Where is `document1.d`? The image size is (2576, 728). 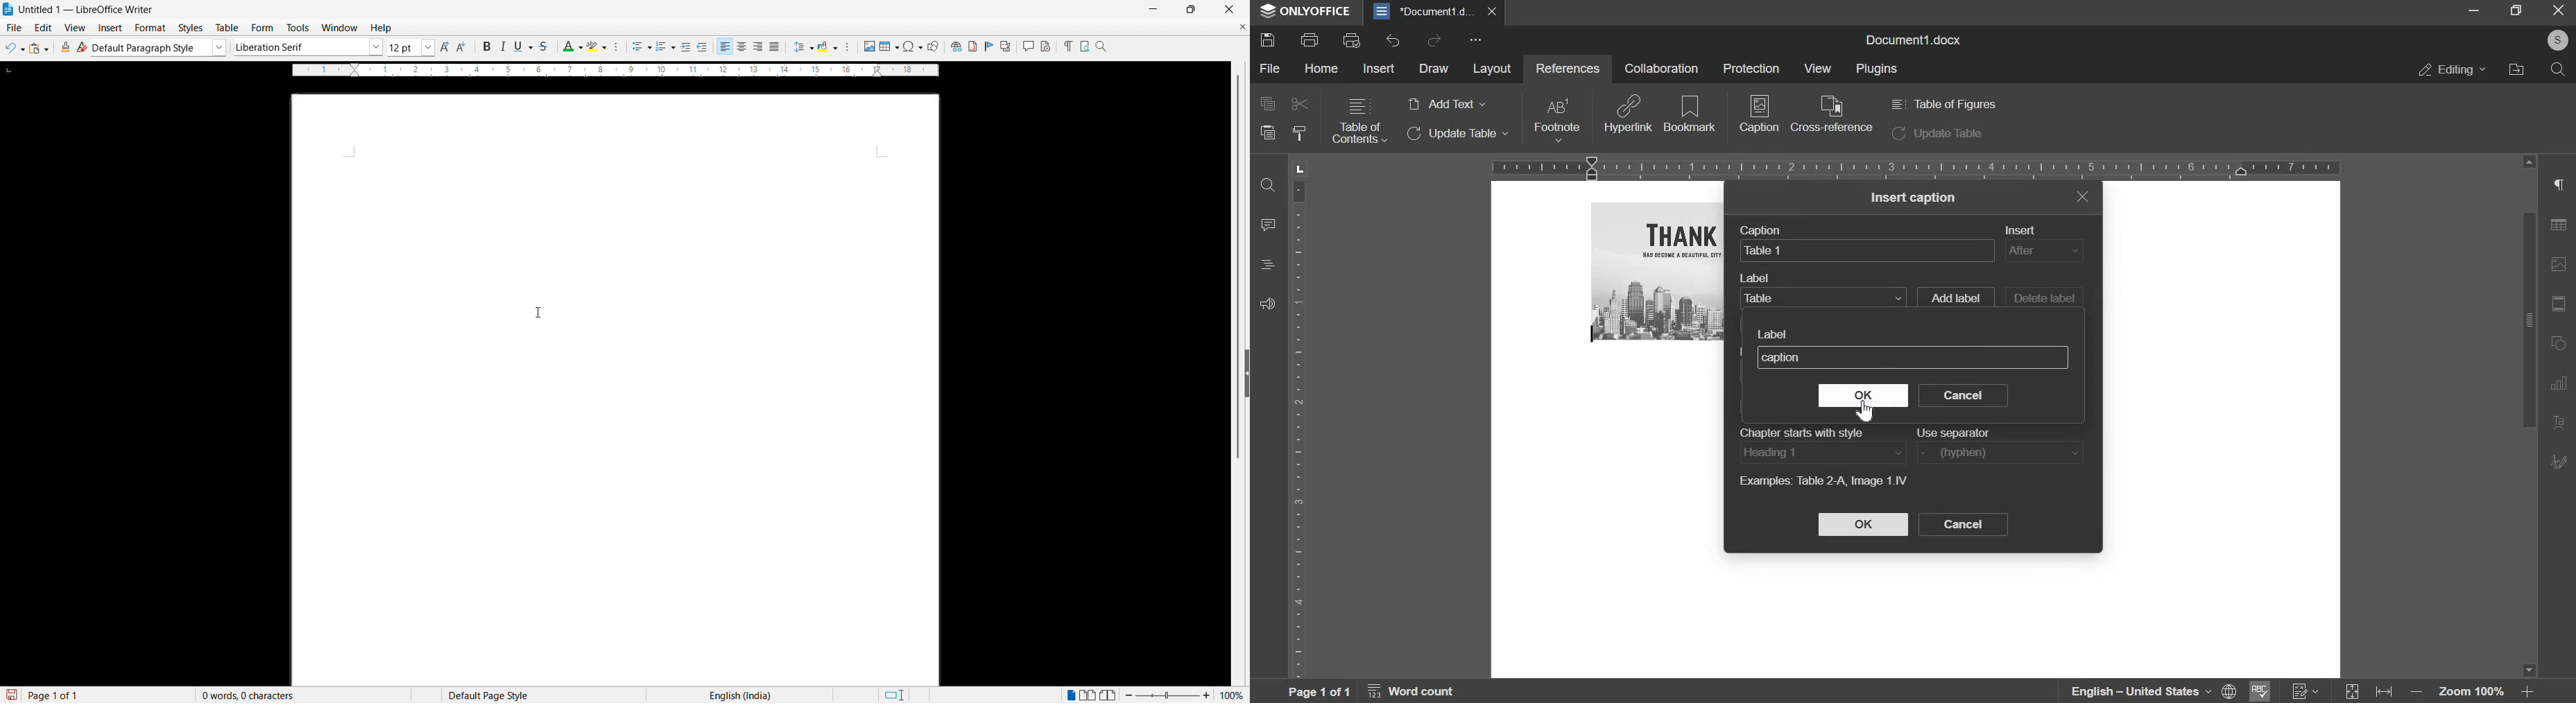
document1.d is located at coordinates (1426, 11).